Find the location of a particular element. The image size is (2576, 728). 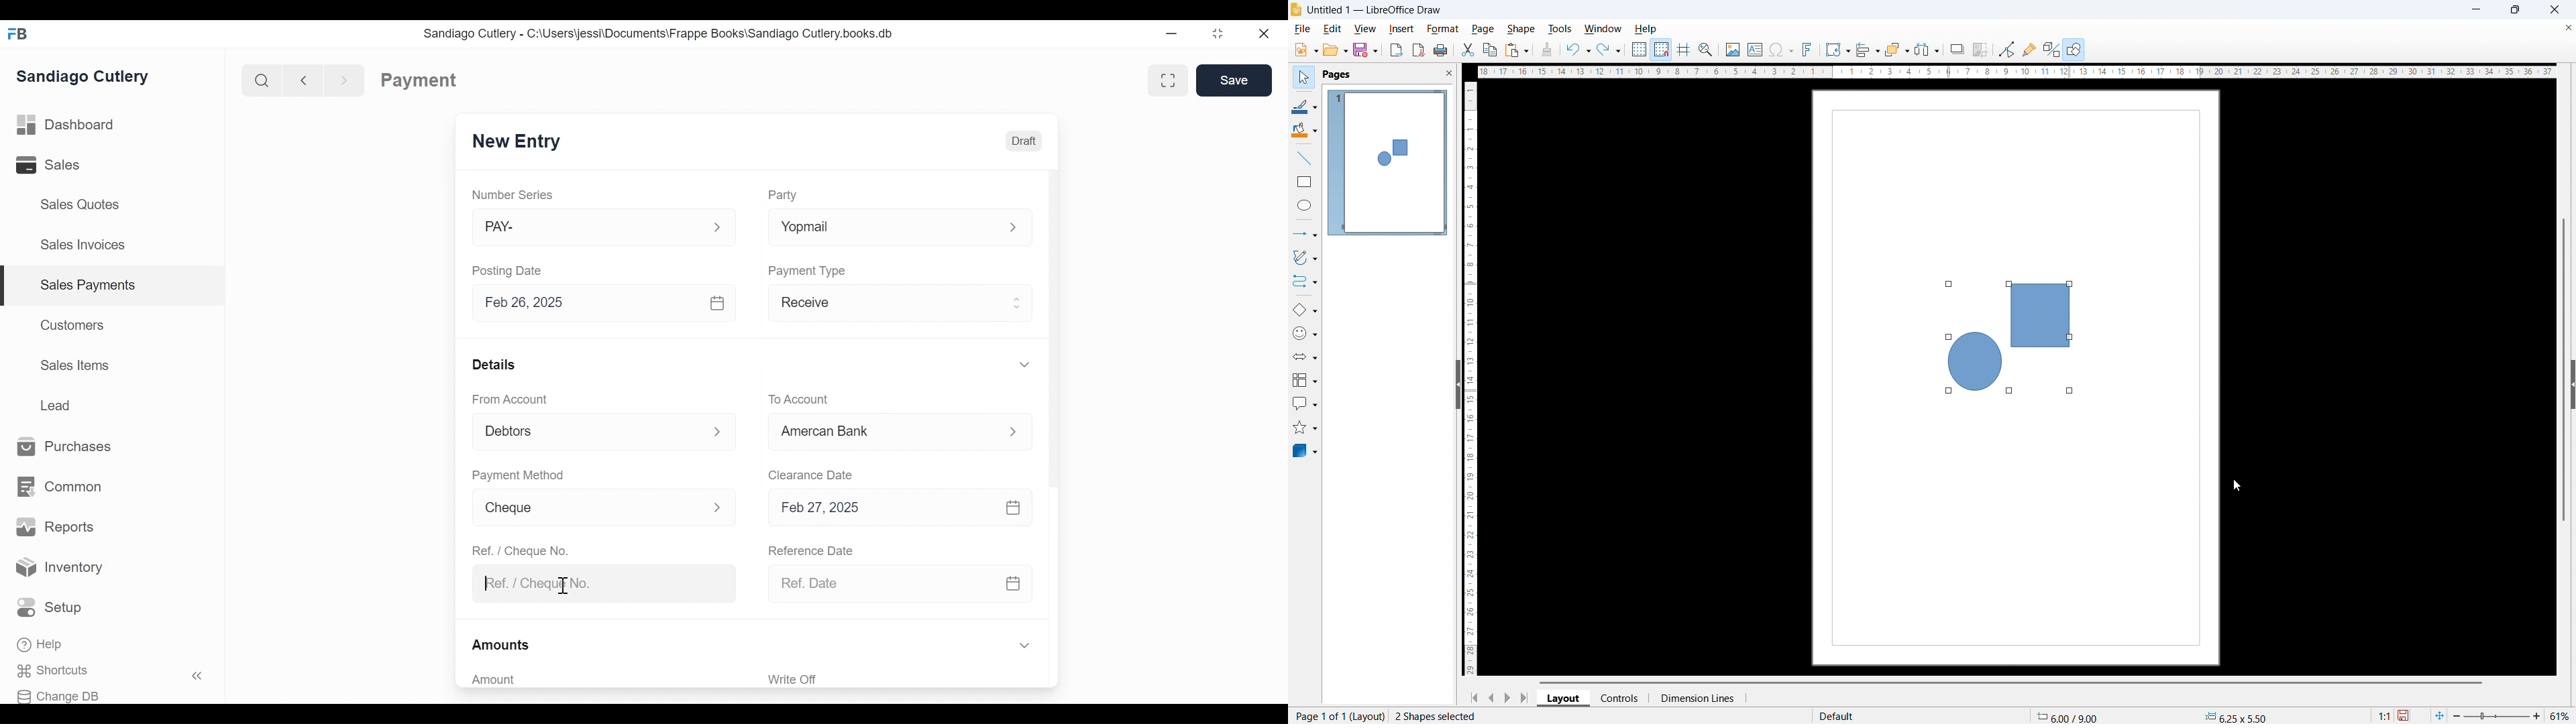

Calendar is located at coordinates (720, 304).